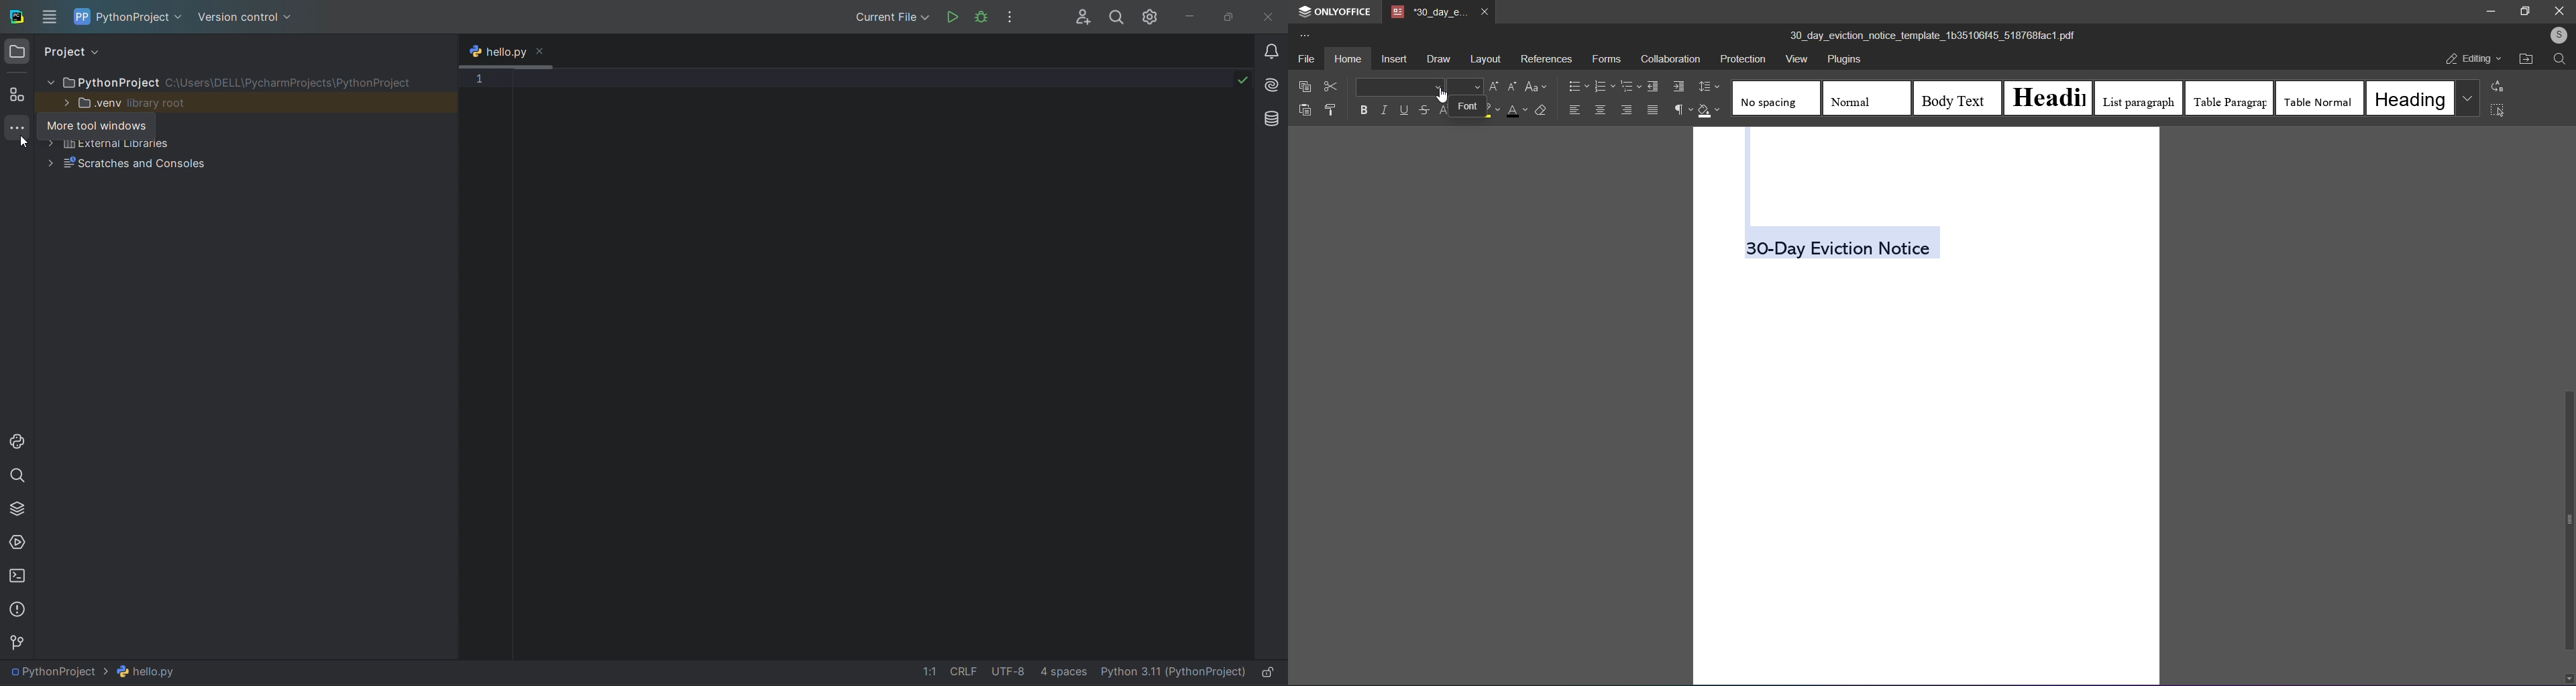 The width and height of the screenshot is (2576, 700). I want to click on project, so click(76, 52).